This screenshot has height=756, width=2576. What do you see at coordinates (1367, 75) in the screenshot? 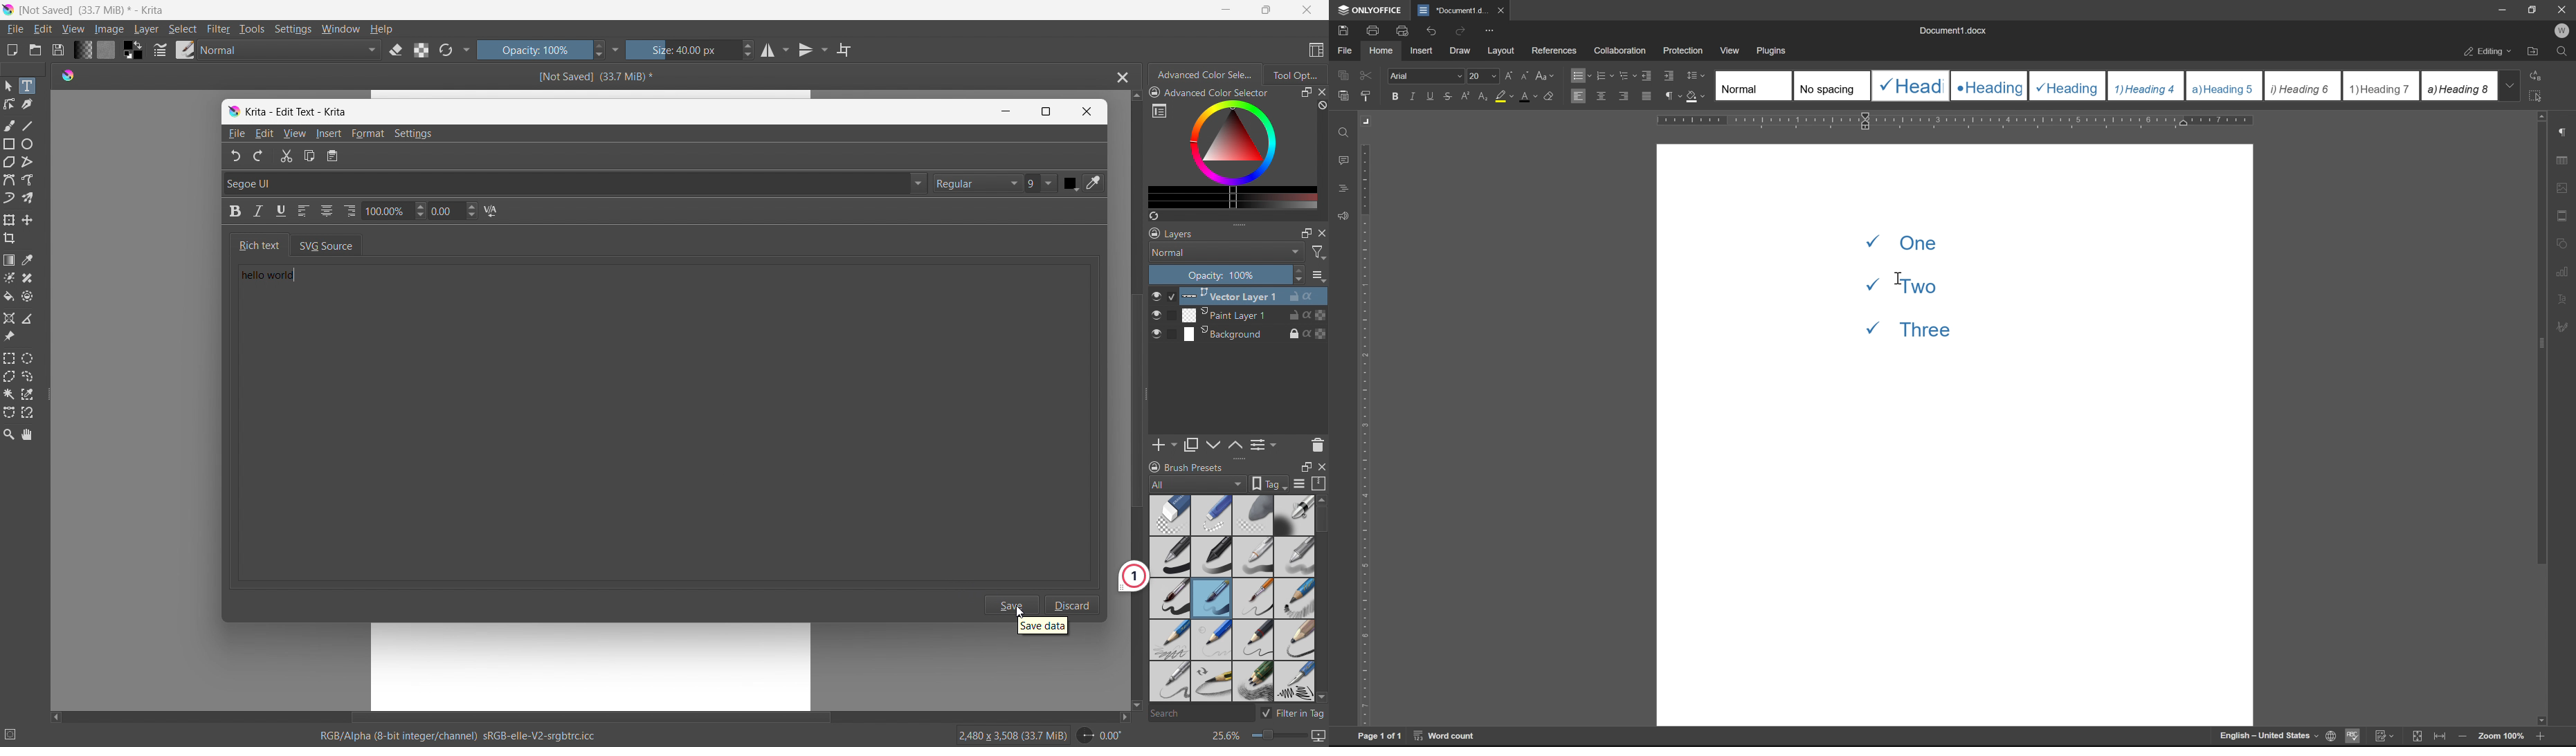
I see `cut` at bounding box center [1367, 75].